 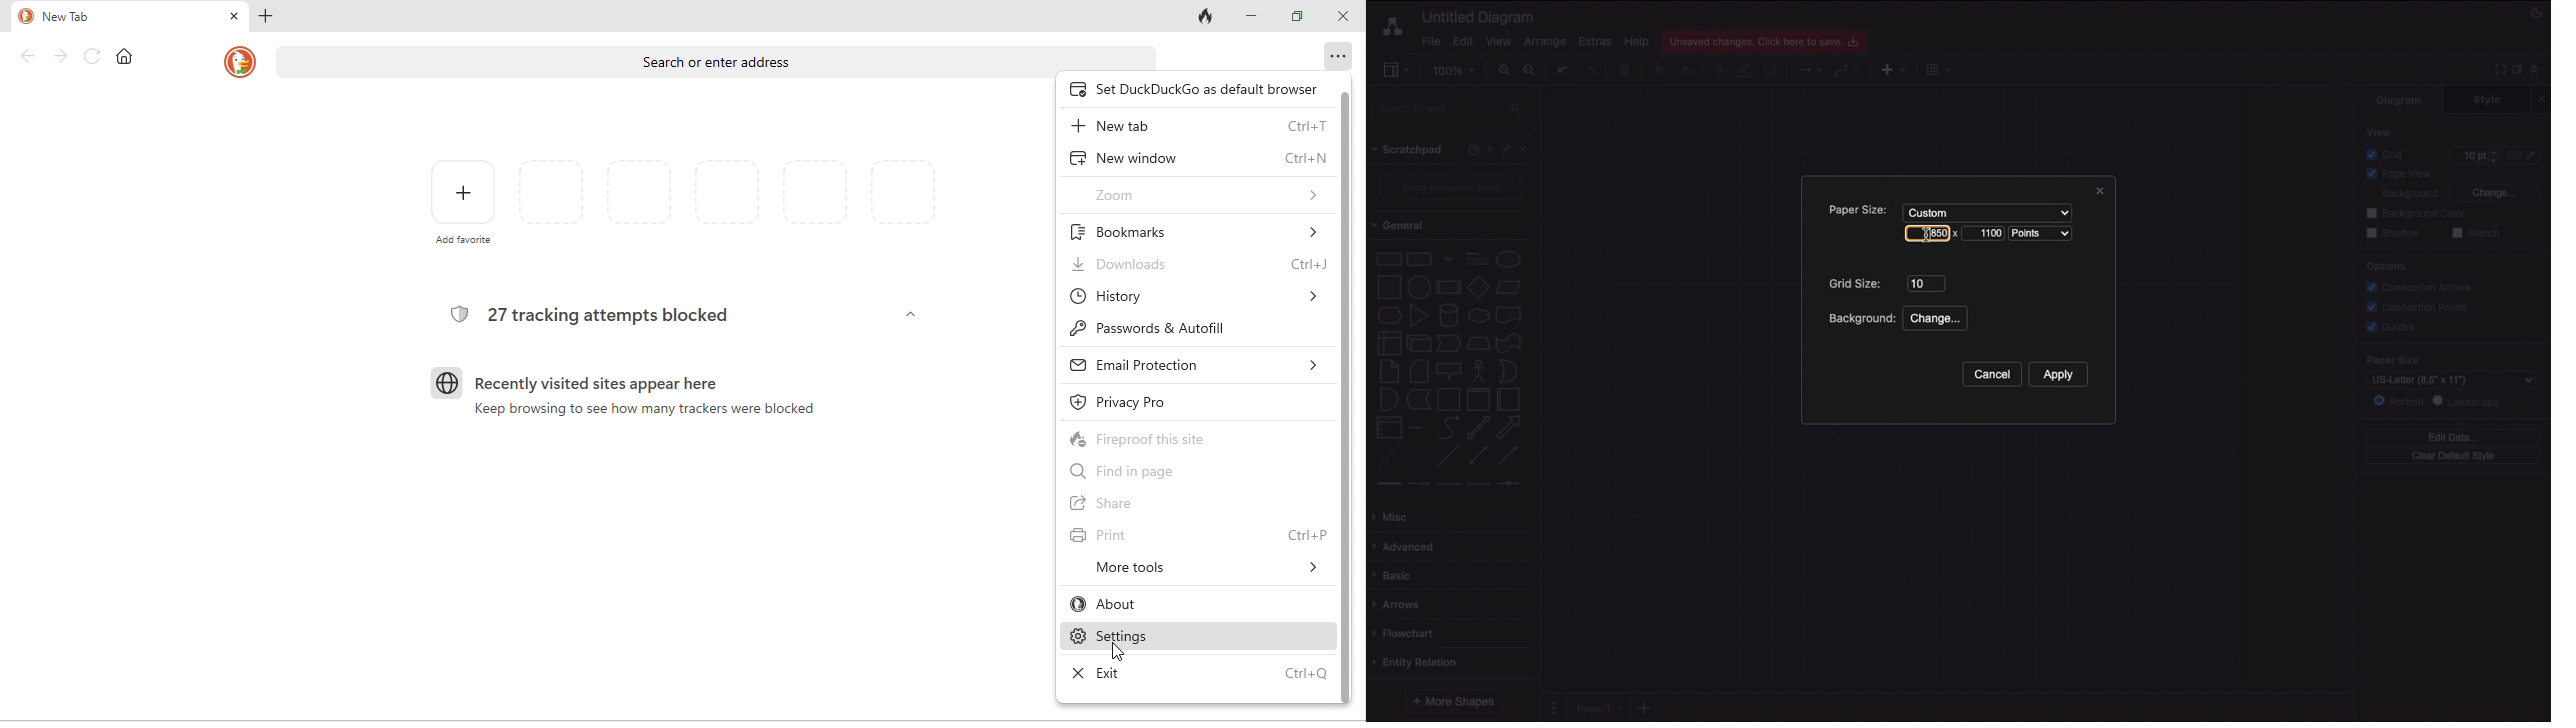 What do you see at coordinates (2399, 401) in the screenshot?
I see `Portrait ` at bounding box center [2399, 401].